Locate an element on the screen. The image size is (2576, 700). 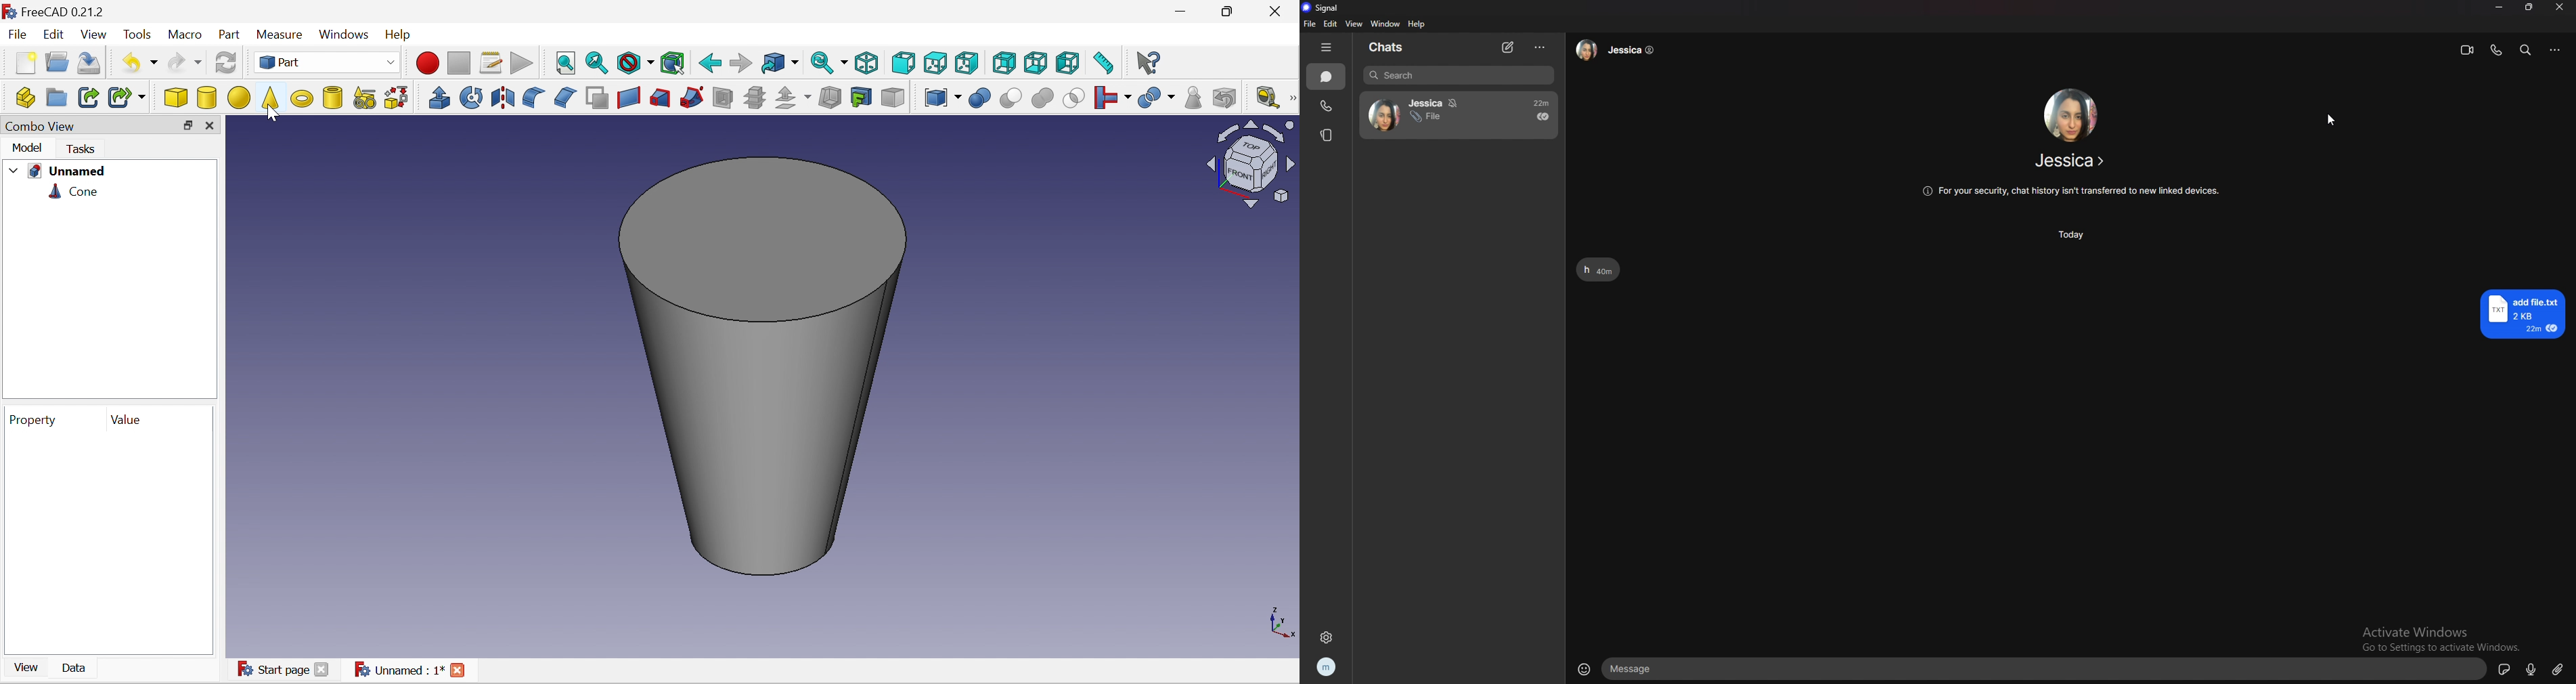
Unnamed is located at coordinates (60, 171).